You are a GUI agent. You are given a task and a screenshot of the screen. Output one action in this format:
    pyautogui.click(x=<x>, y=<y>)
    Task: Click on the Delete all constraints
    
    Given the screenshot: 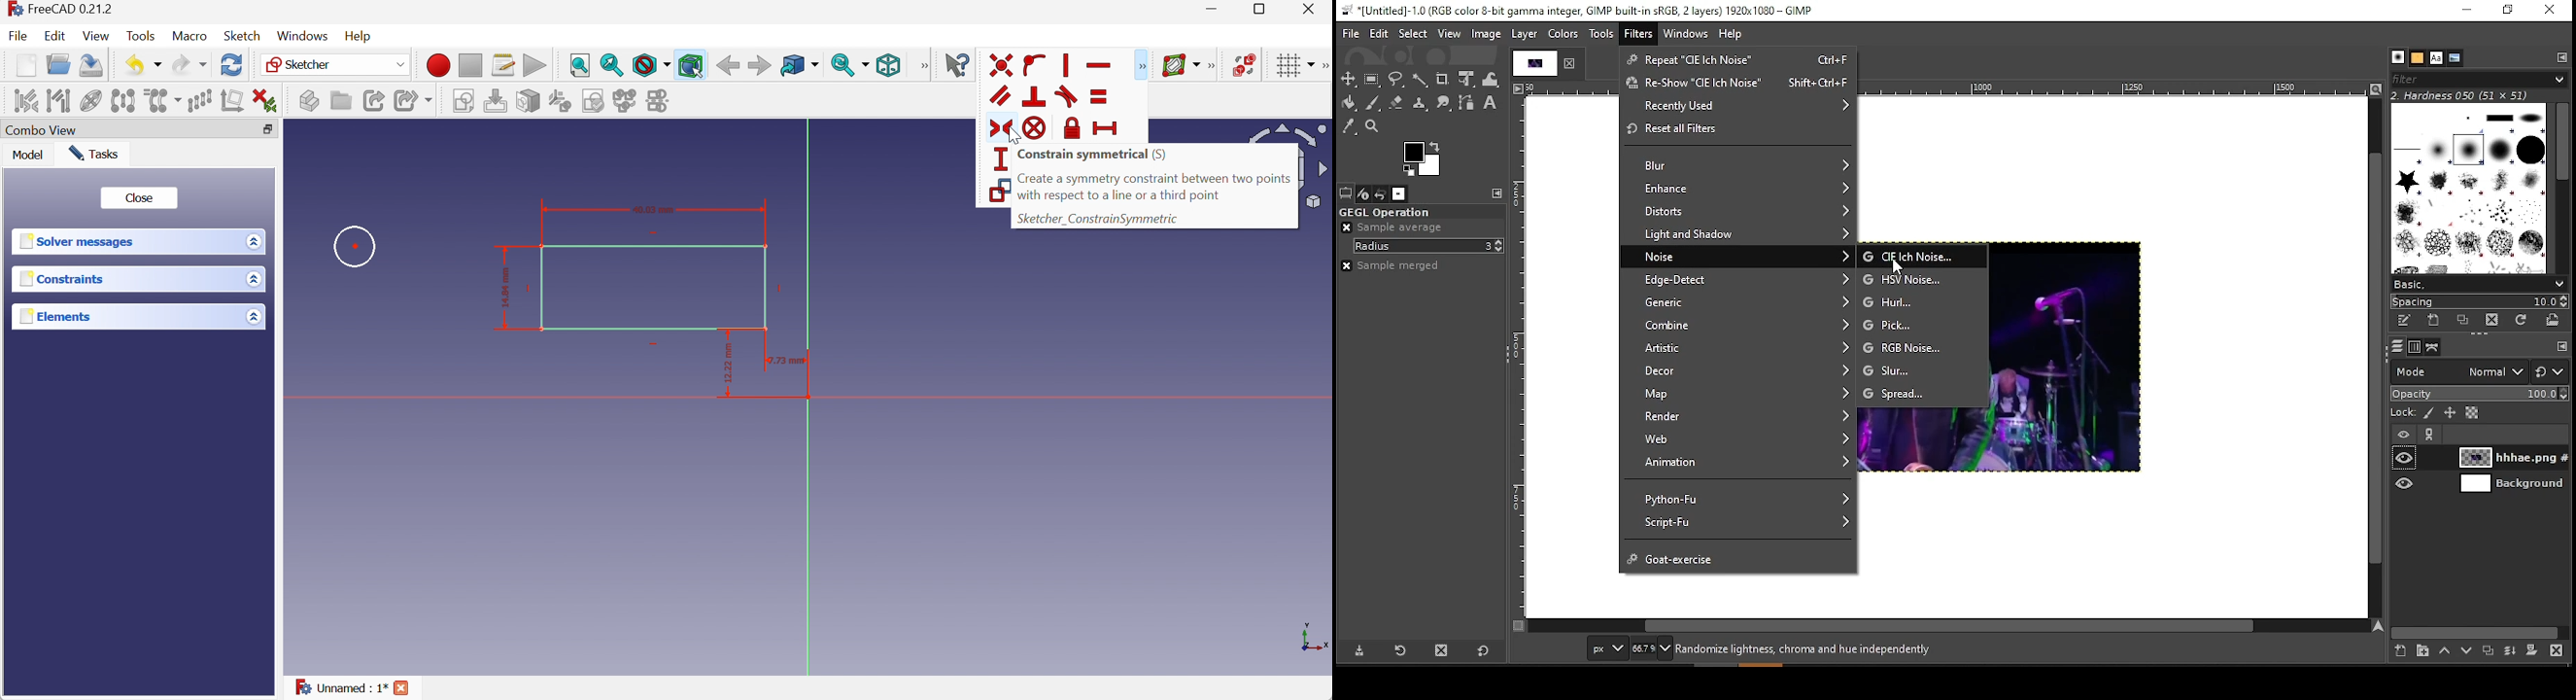 What is the action you would take?
    pyautogui.click(x=266, y=101)
    